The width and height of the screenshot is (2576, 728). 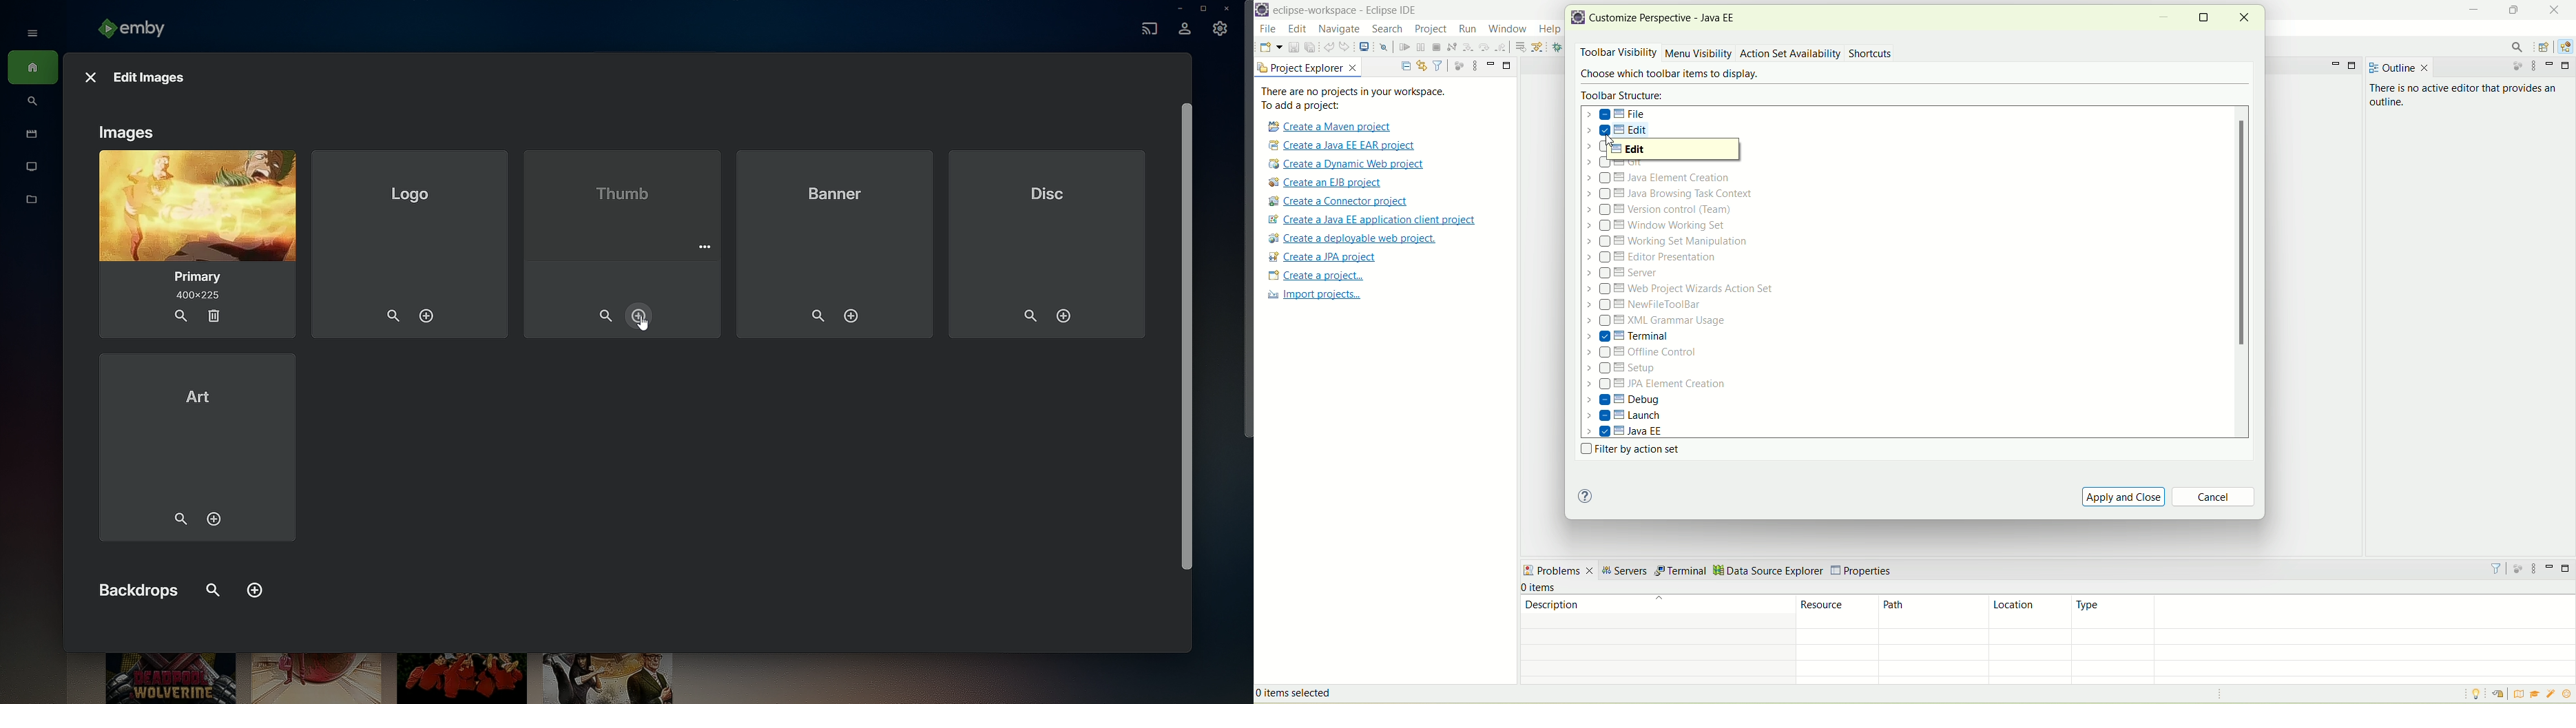 I want to click on file, so click(x=1619, y=114).